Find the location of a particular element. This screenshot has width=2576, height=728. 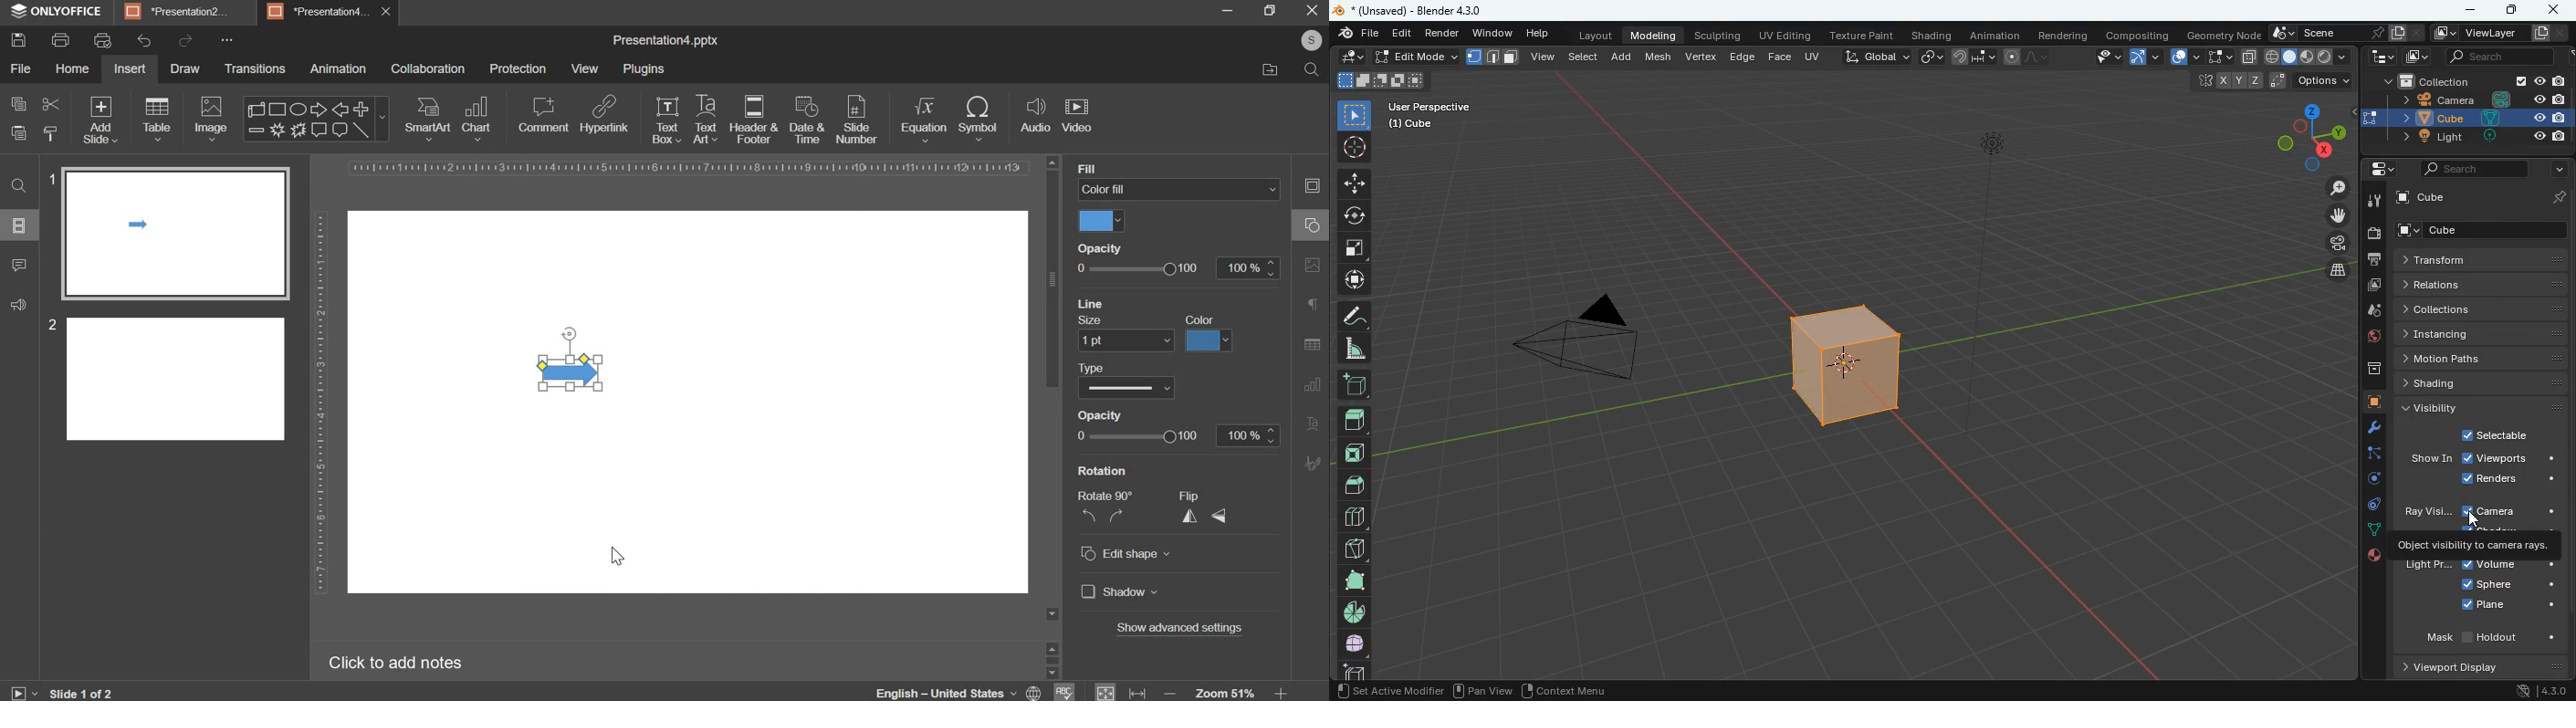

smart art is located at coordinates (429, 120).